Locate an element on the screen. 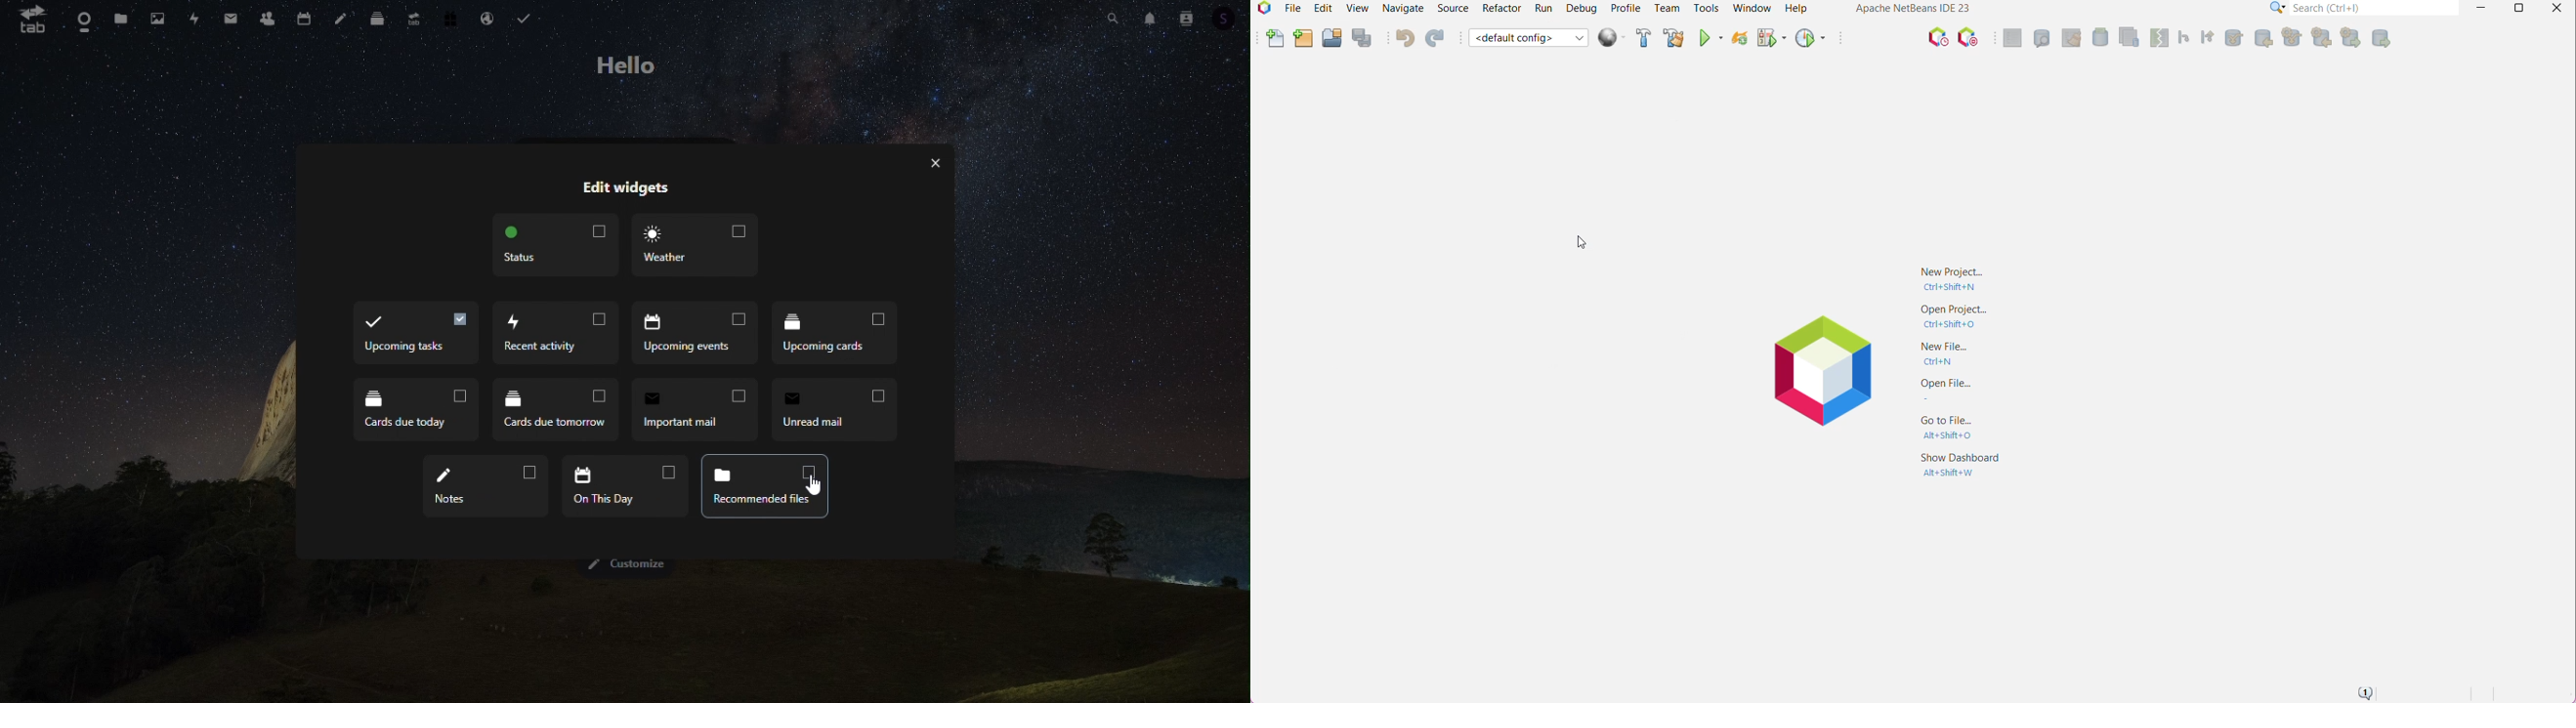 The width and height of the screenshot is (2576, 728). Customize is located at coordinates (624, 565).